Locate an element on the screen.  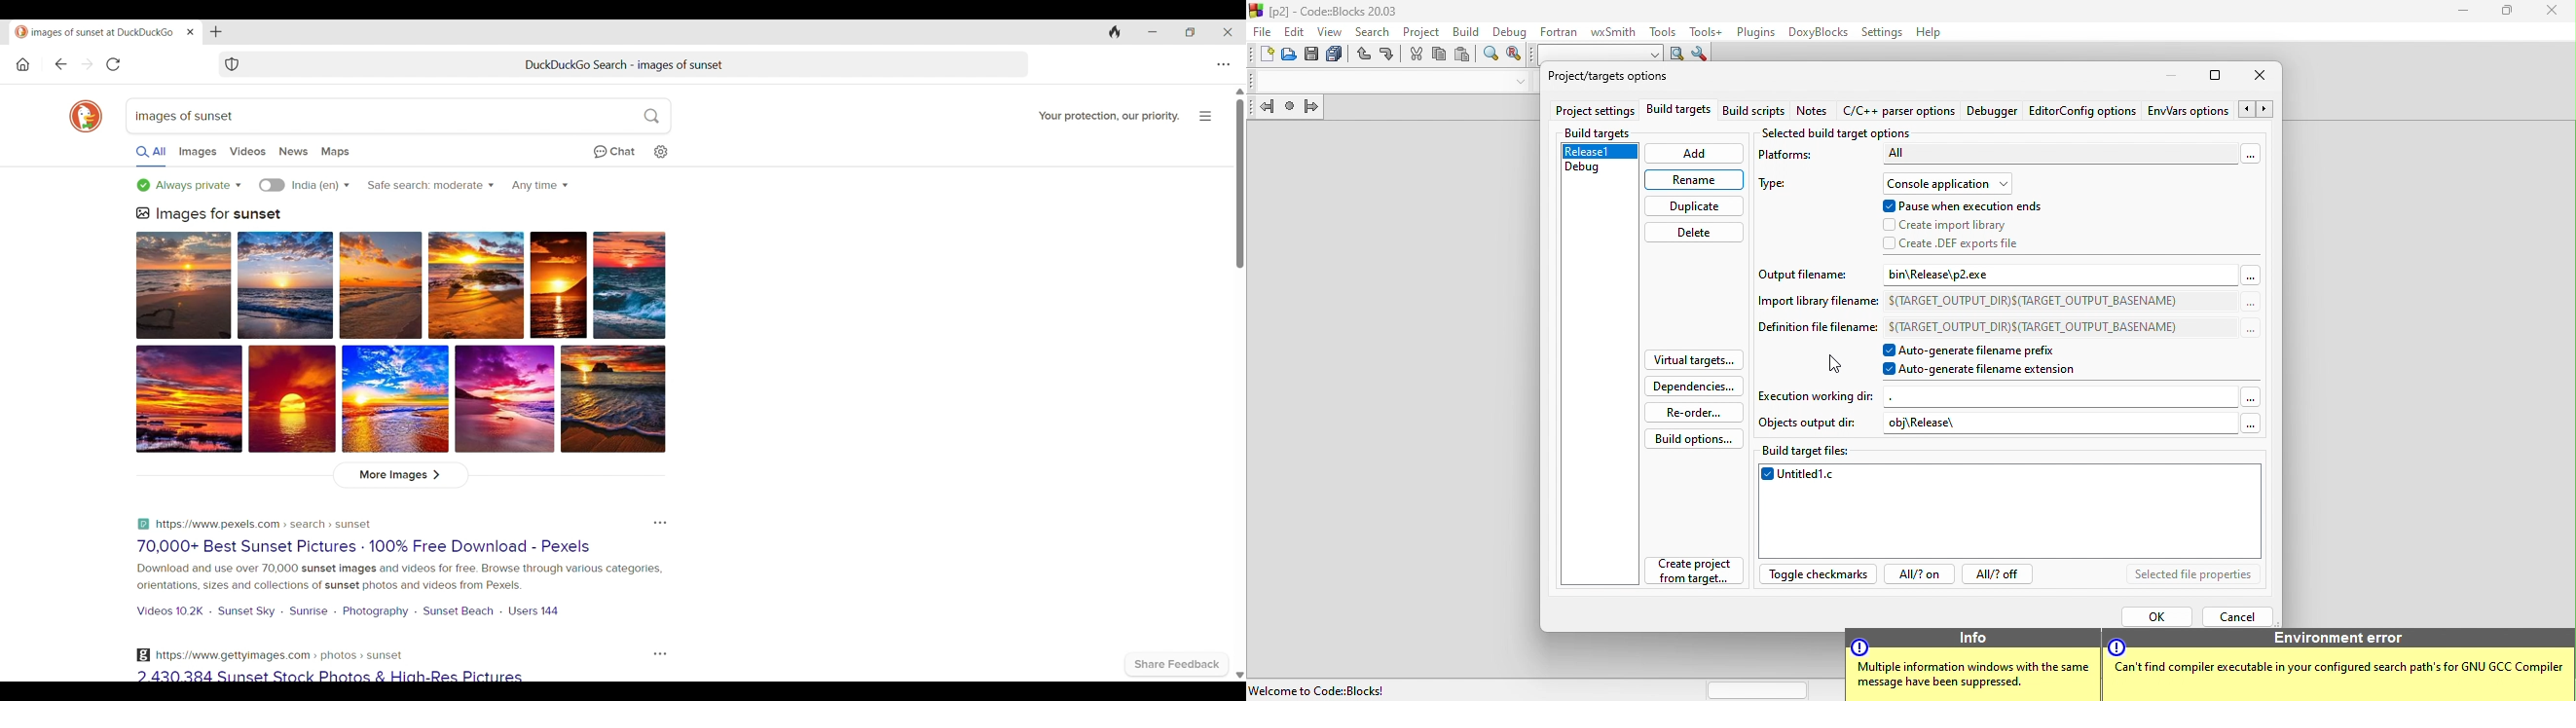
open is located at coordinates (1290, 55).